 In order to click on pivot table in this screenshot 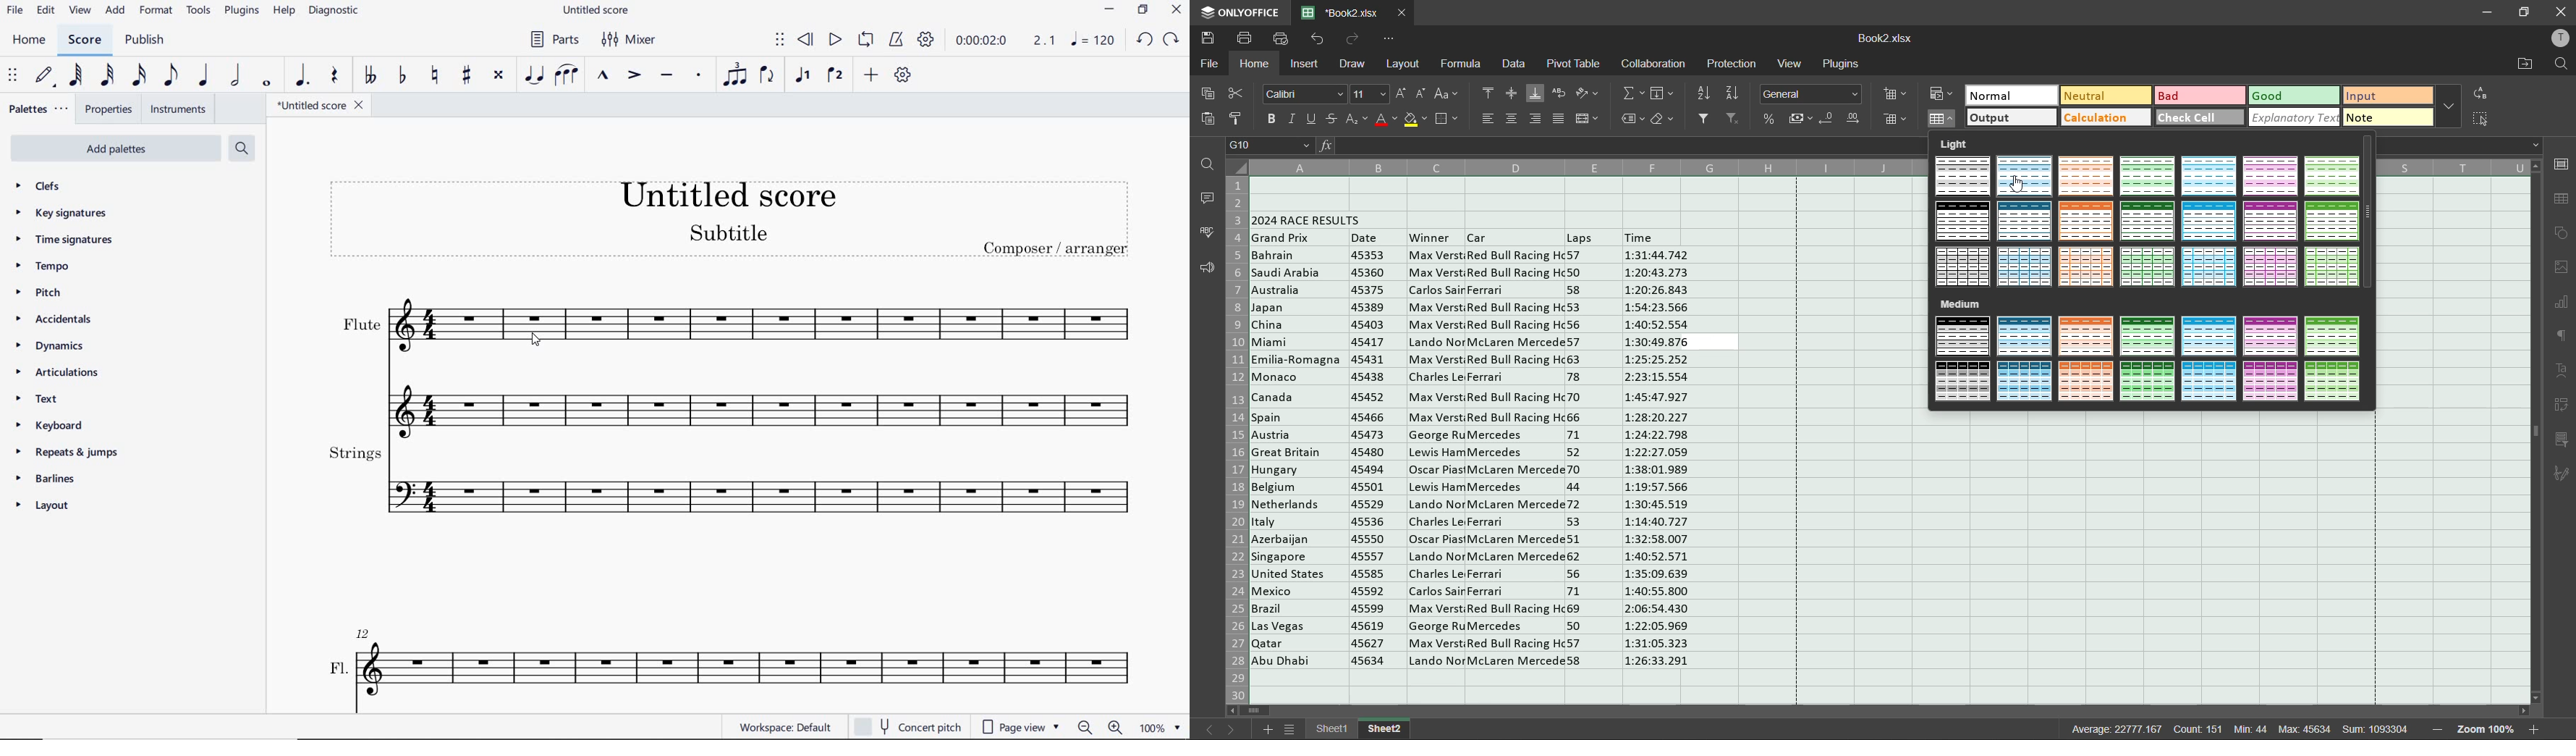, I will do `click(1572, 64)`.